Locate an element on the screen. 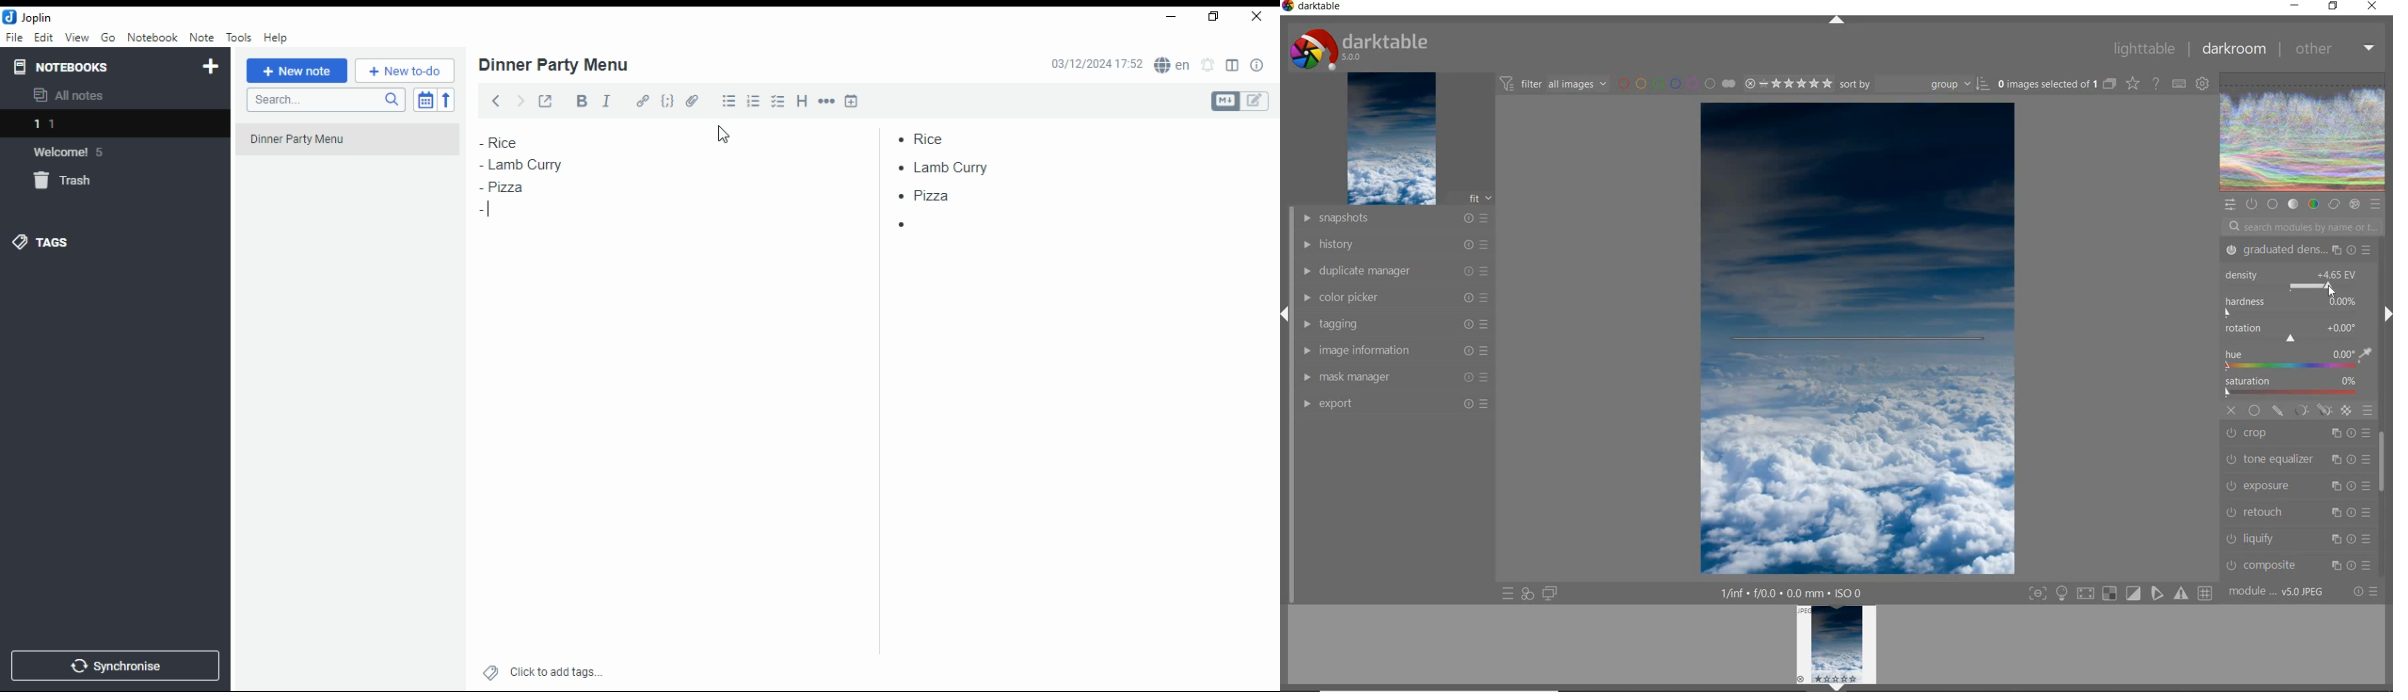  MINIMIZE is located at coordinates (2295, 5).